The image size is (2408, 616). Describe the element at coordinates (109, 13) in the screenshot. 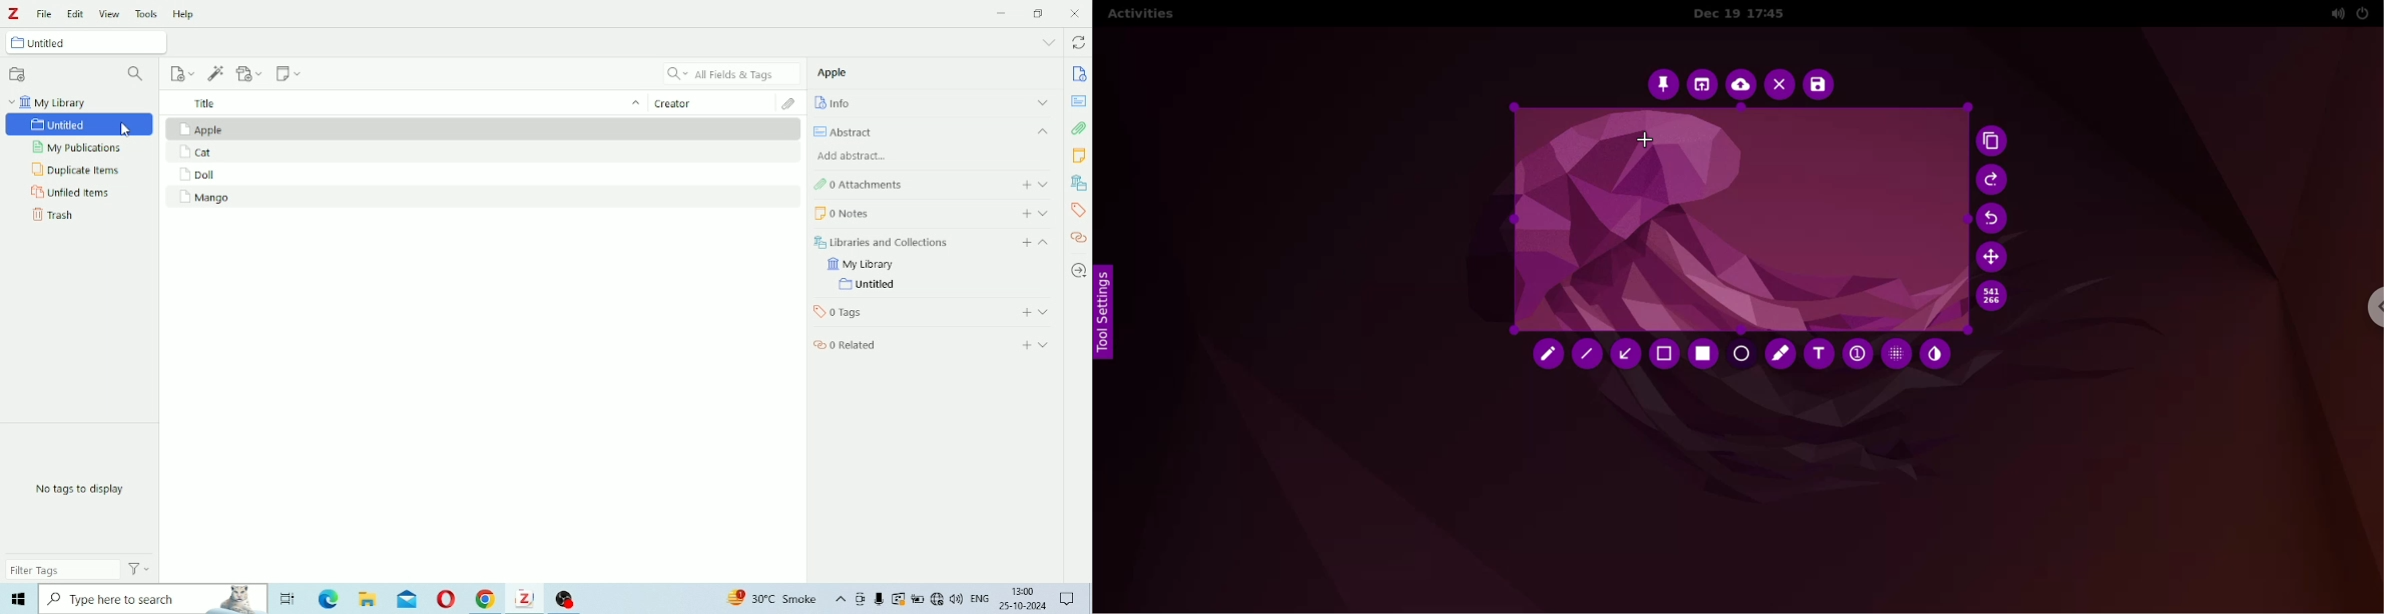

I see `View` at that location.